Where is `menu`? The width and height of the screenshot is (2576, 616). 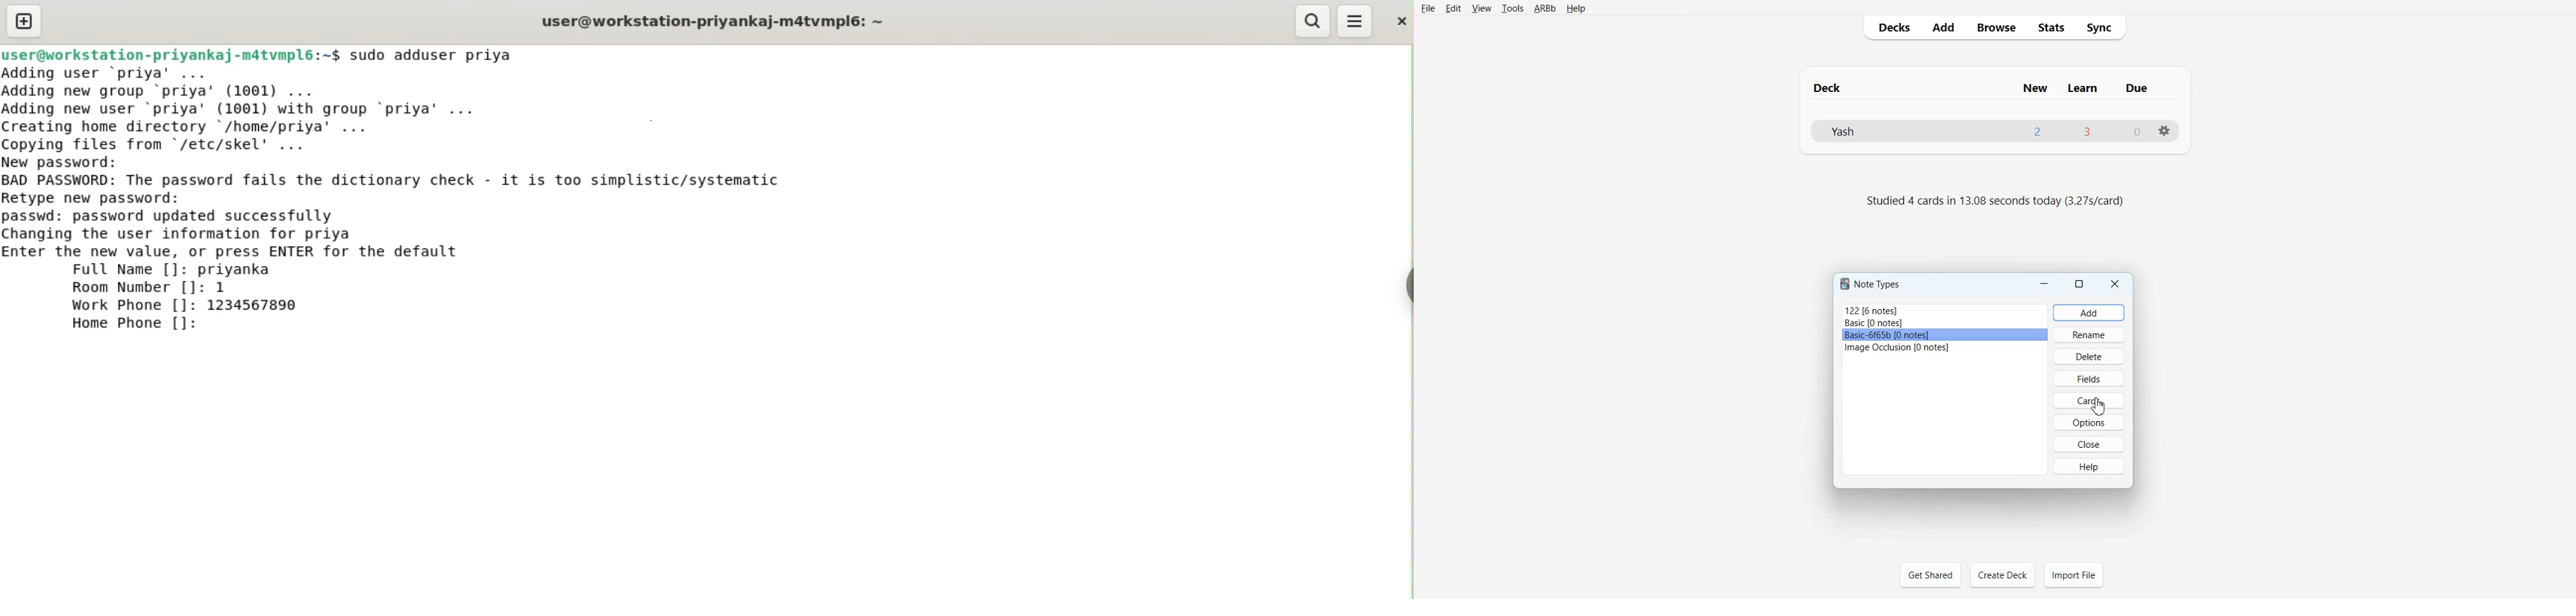 menu is located at coordinates (1356, 21).